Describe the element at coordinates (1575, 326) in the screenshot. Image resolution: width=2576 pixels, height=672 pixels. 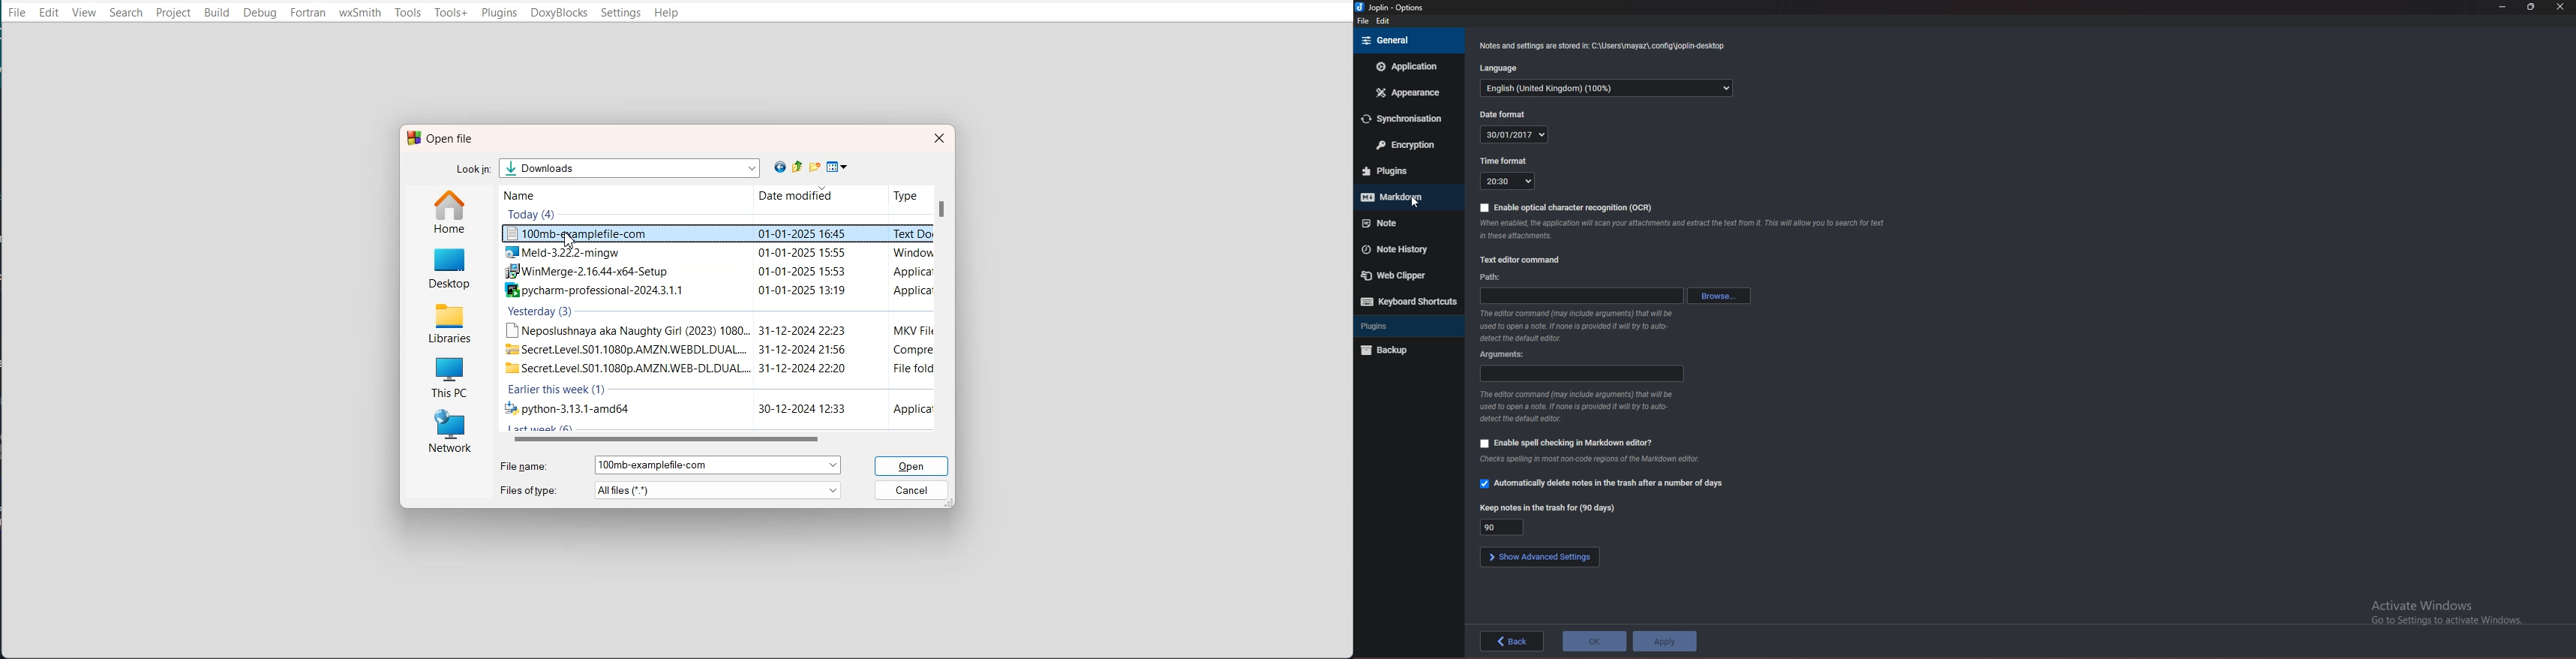
I see `info` at that location.